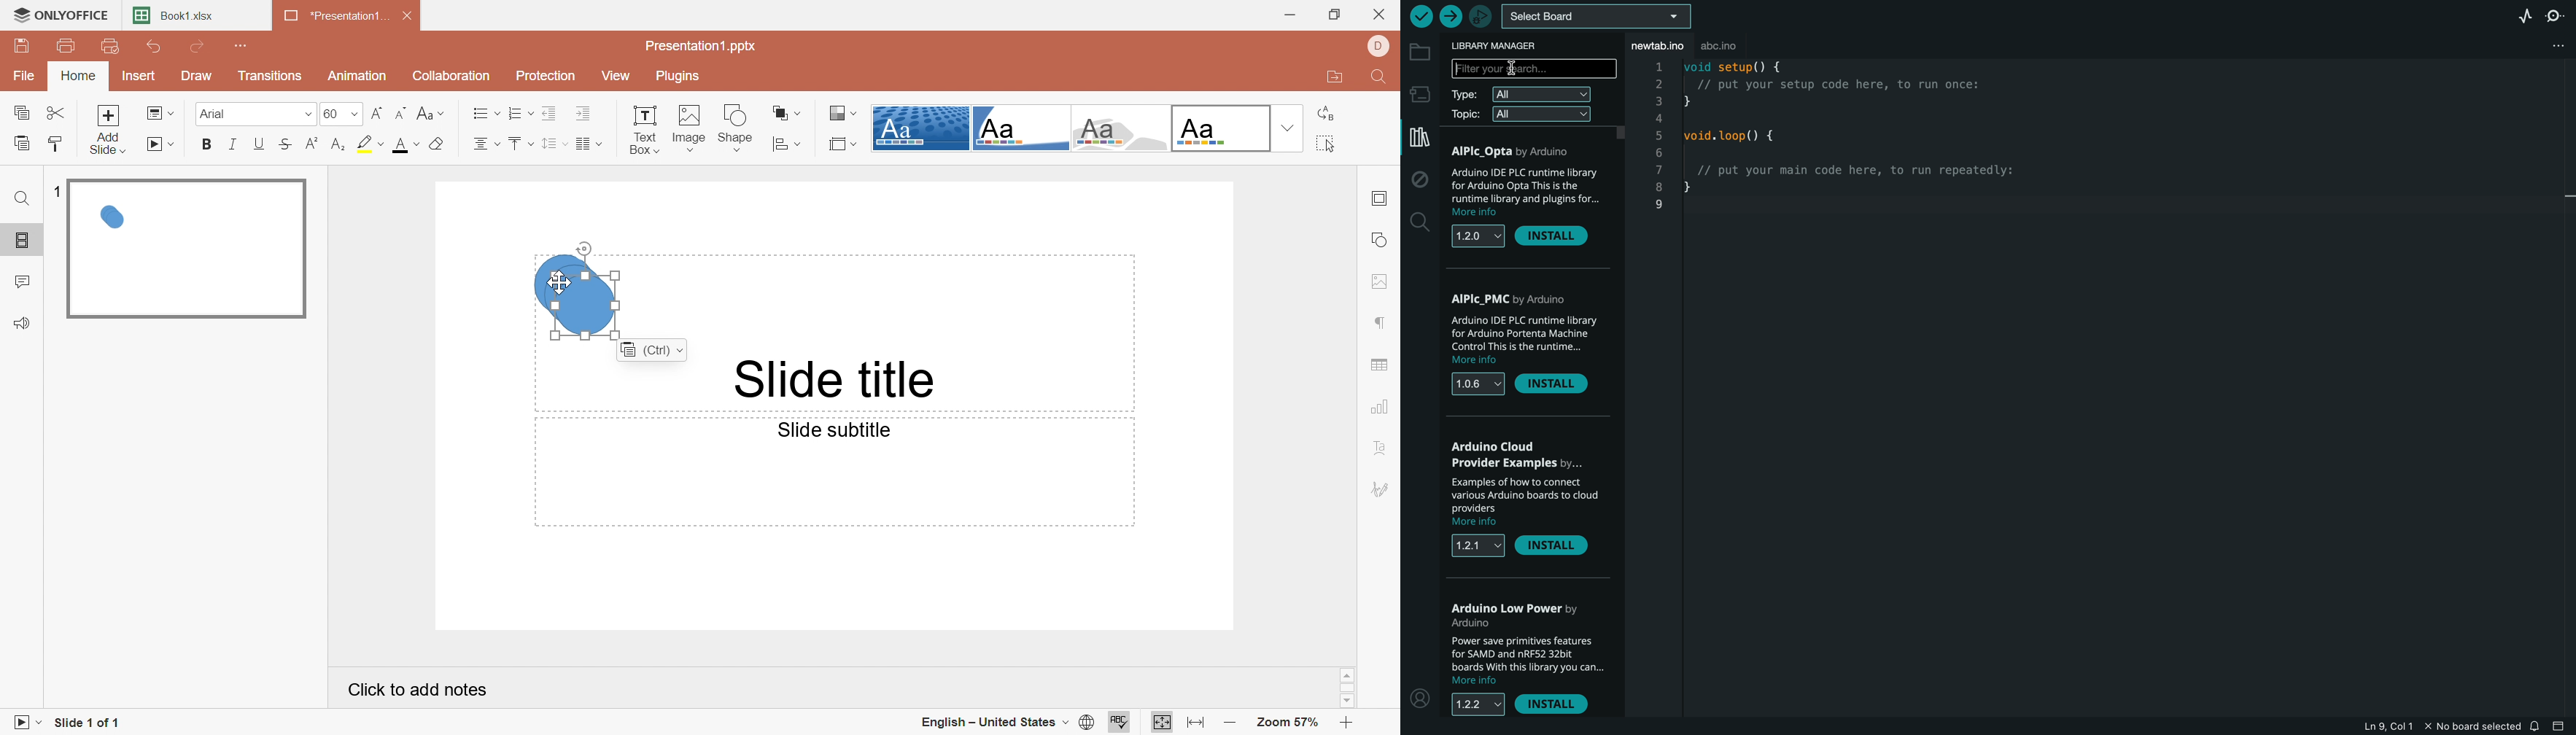  What do you see at coordinates (315, 144) in the screenshot?
I see `Superscript` at bounding box center [315, 144].